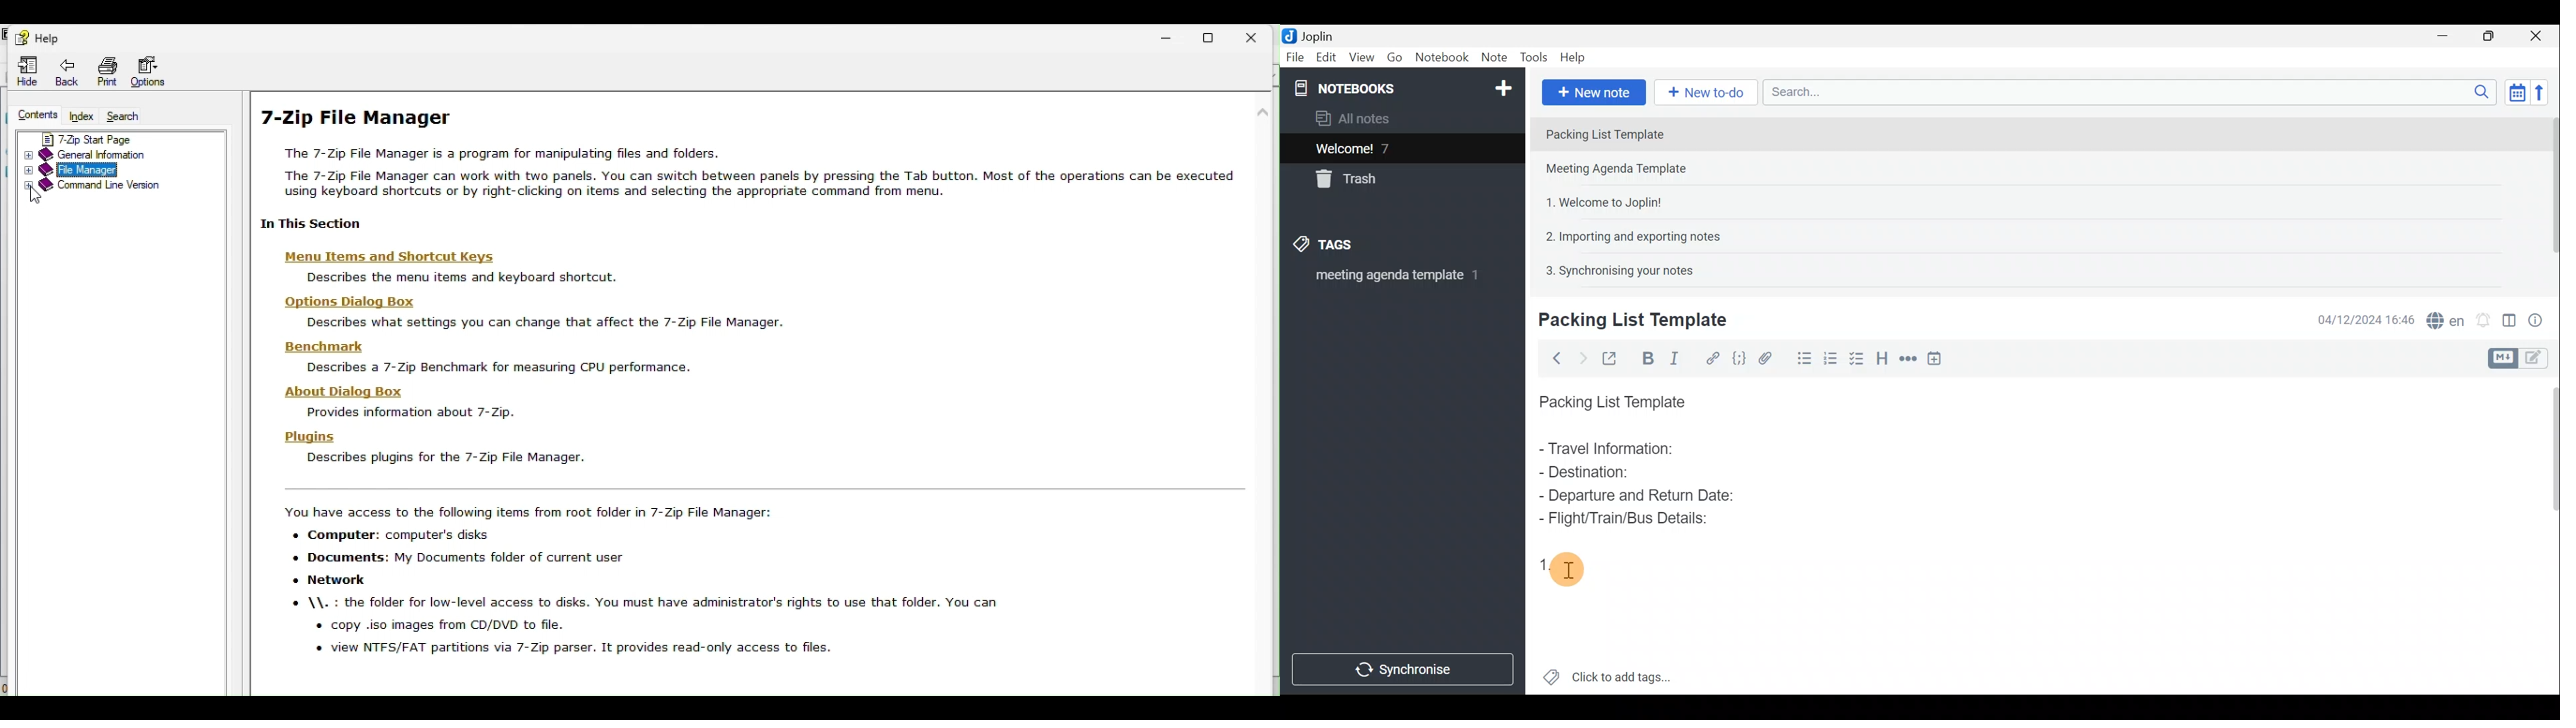 The width and height of the screenshot is (2576, 728). What do you see at coordinates (1395, 57) in the screenshot?
I see `Go` at bounding box center [1395, 57].